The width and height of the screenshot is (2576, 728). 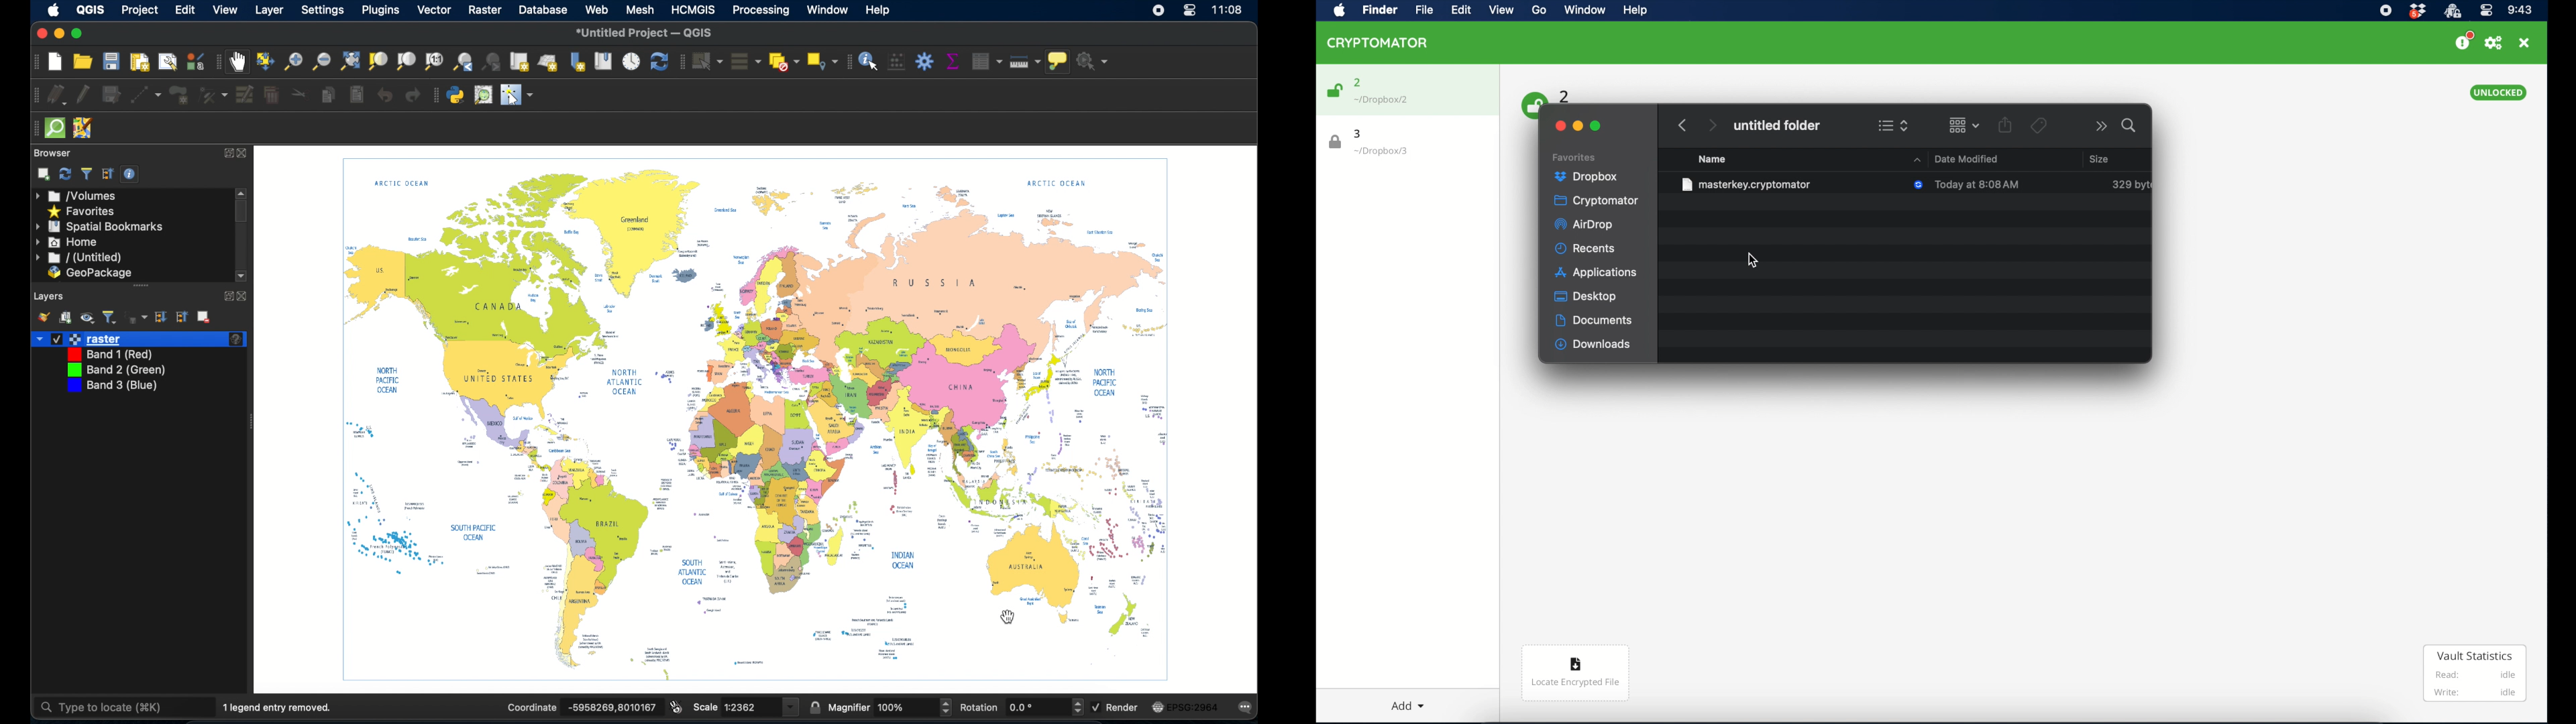 I want to click on current edits, so click(x=57, y=95).